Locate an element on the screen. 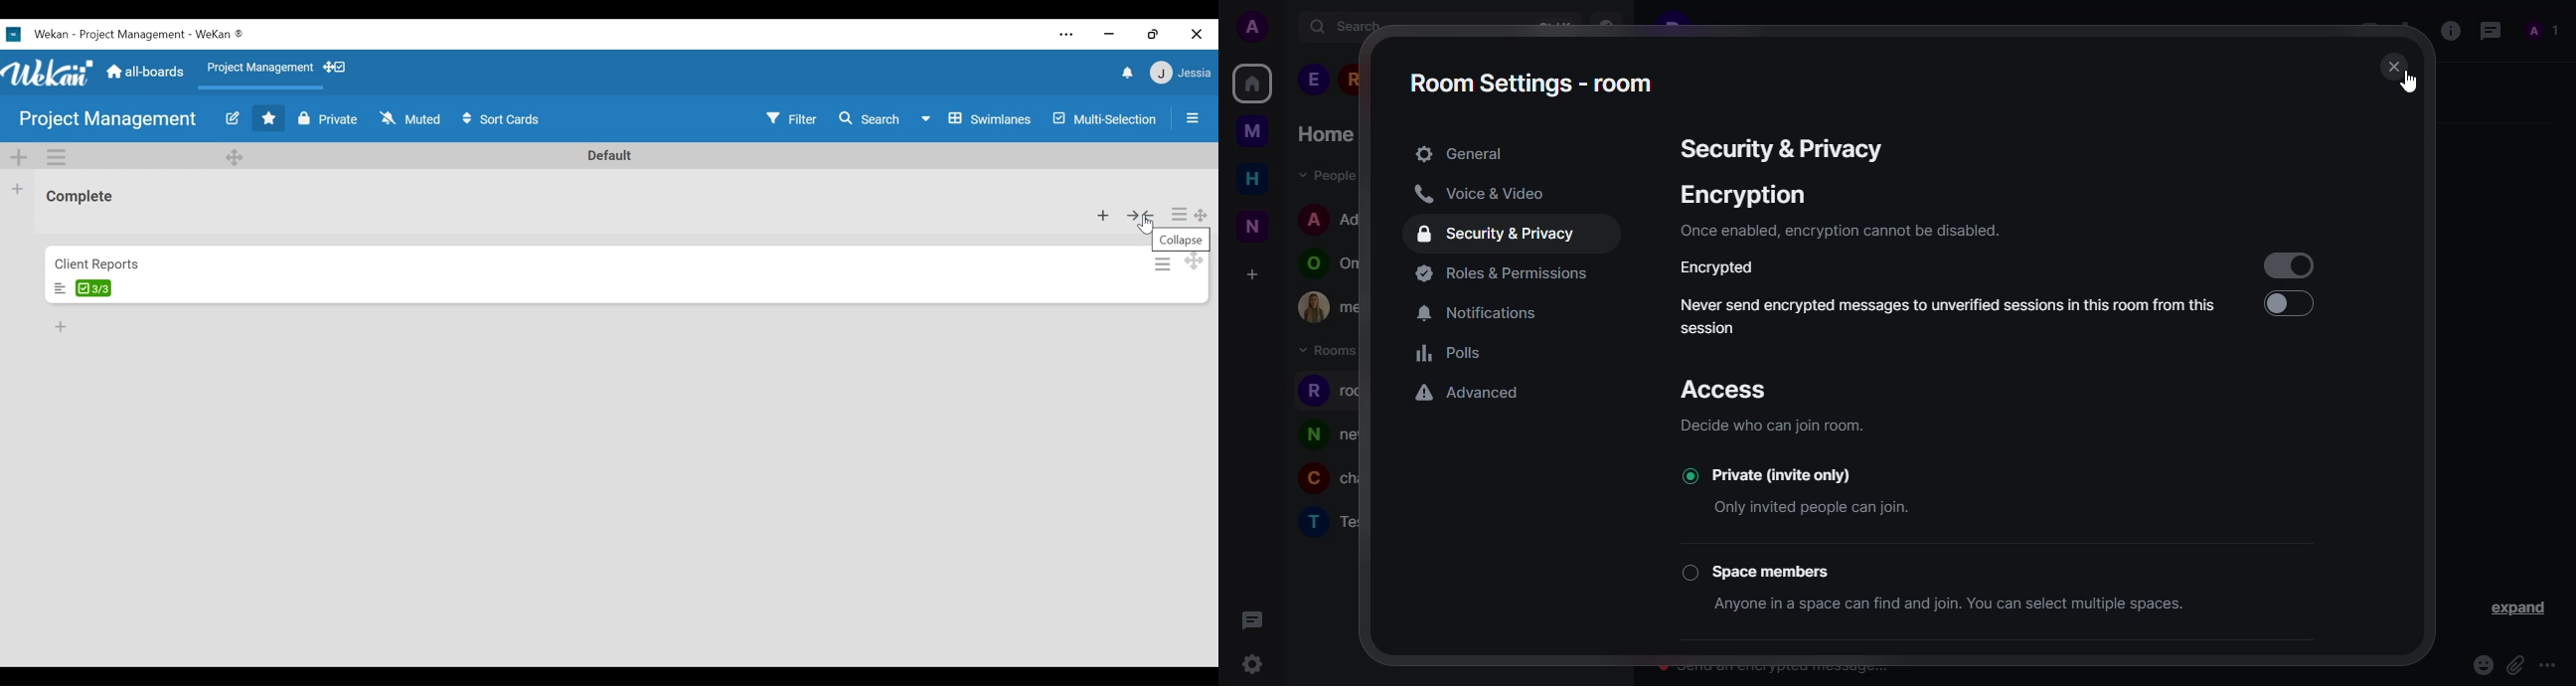 Image resolution: width=2576 pixels, height=700 pixels. Toggle favorites is located at coordinates (270, 118).